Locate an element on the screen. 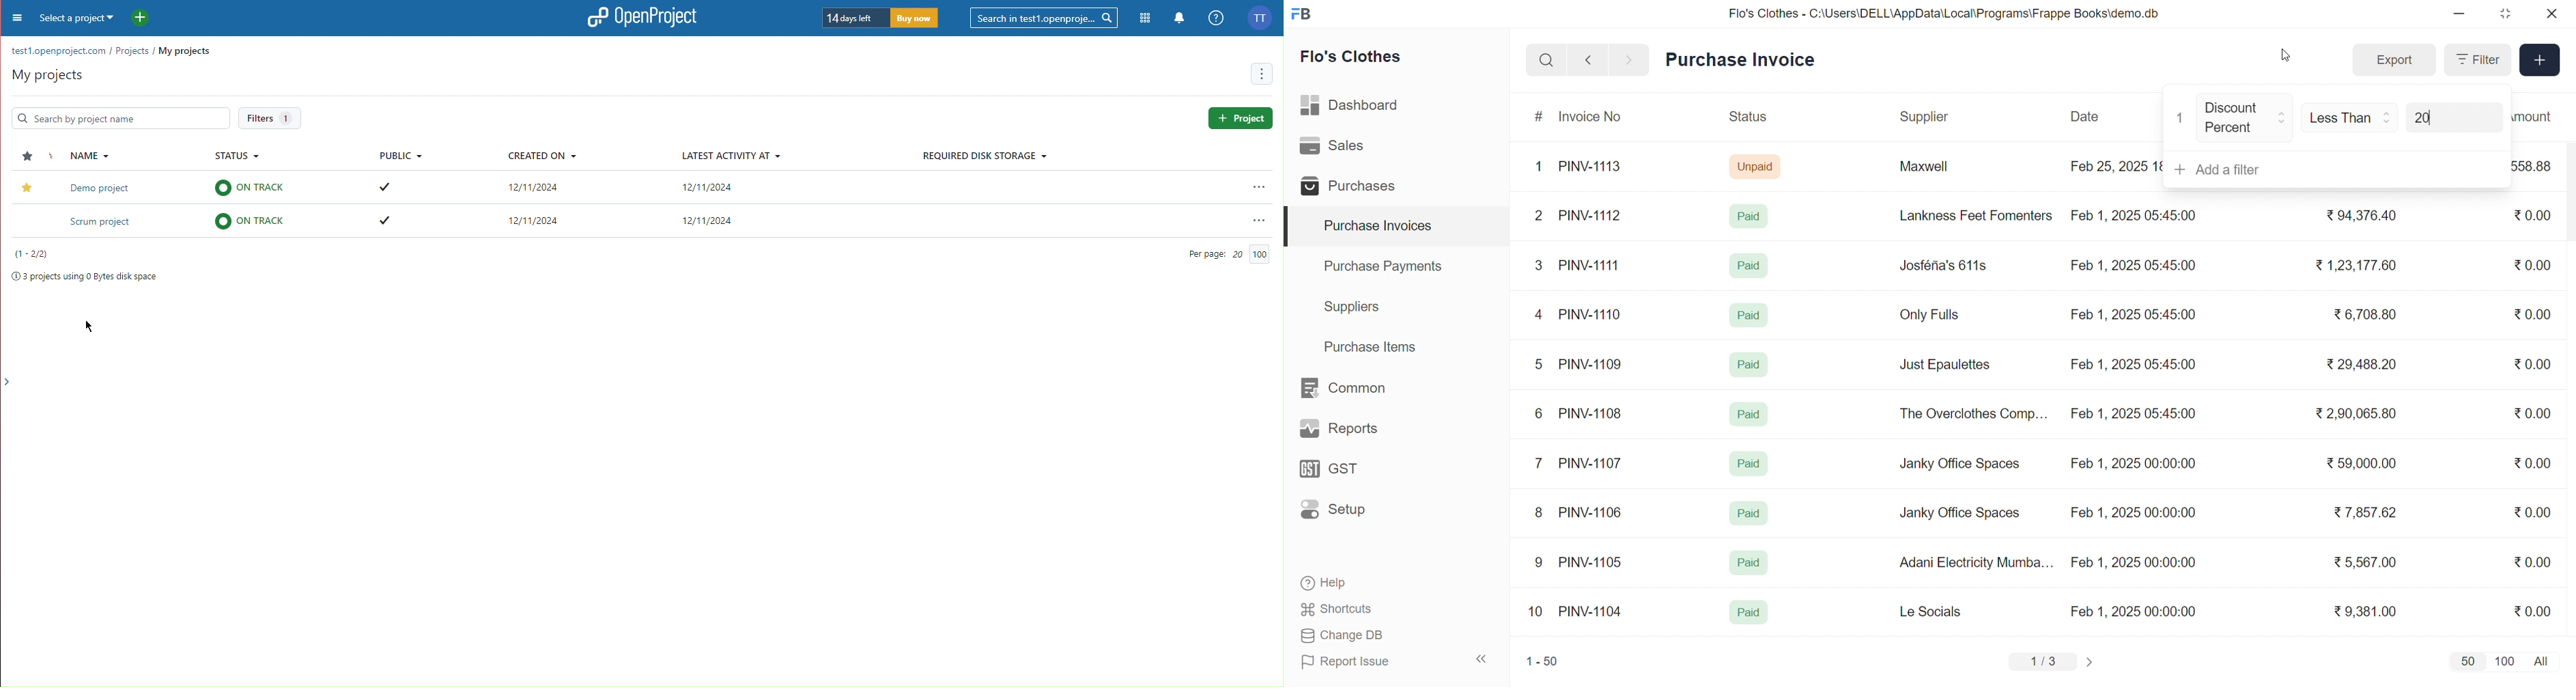 The width and height of the screenshot is (2576, 700). 1 is located at coordinates (2180, 115).